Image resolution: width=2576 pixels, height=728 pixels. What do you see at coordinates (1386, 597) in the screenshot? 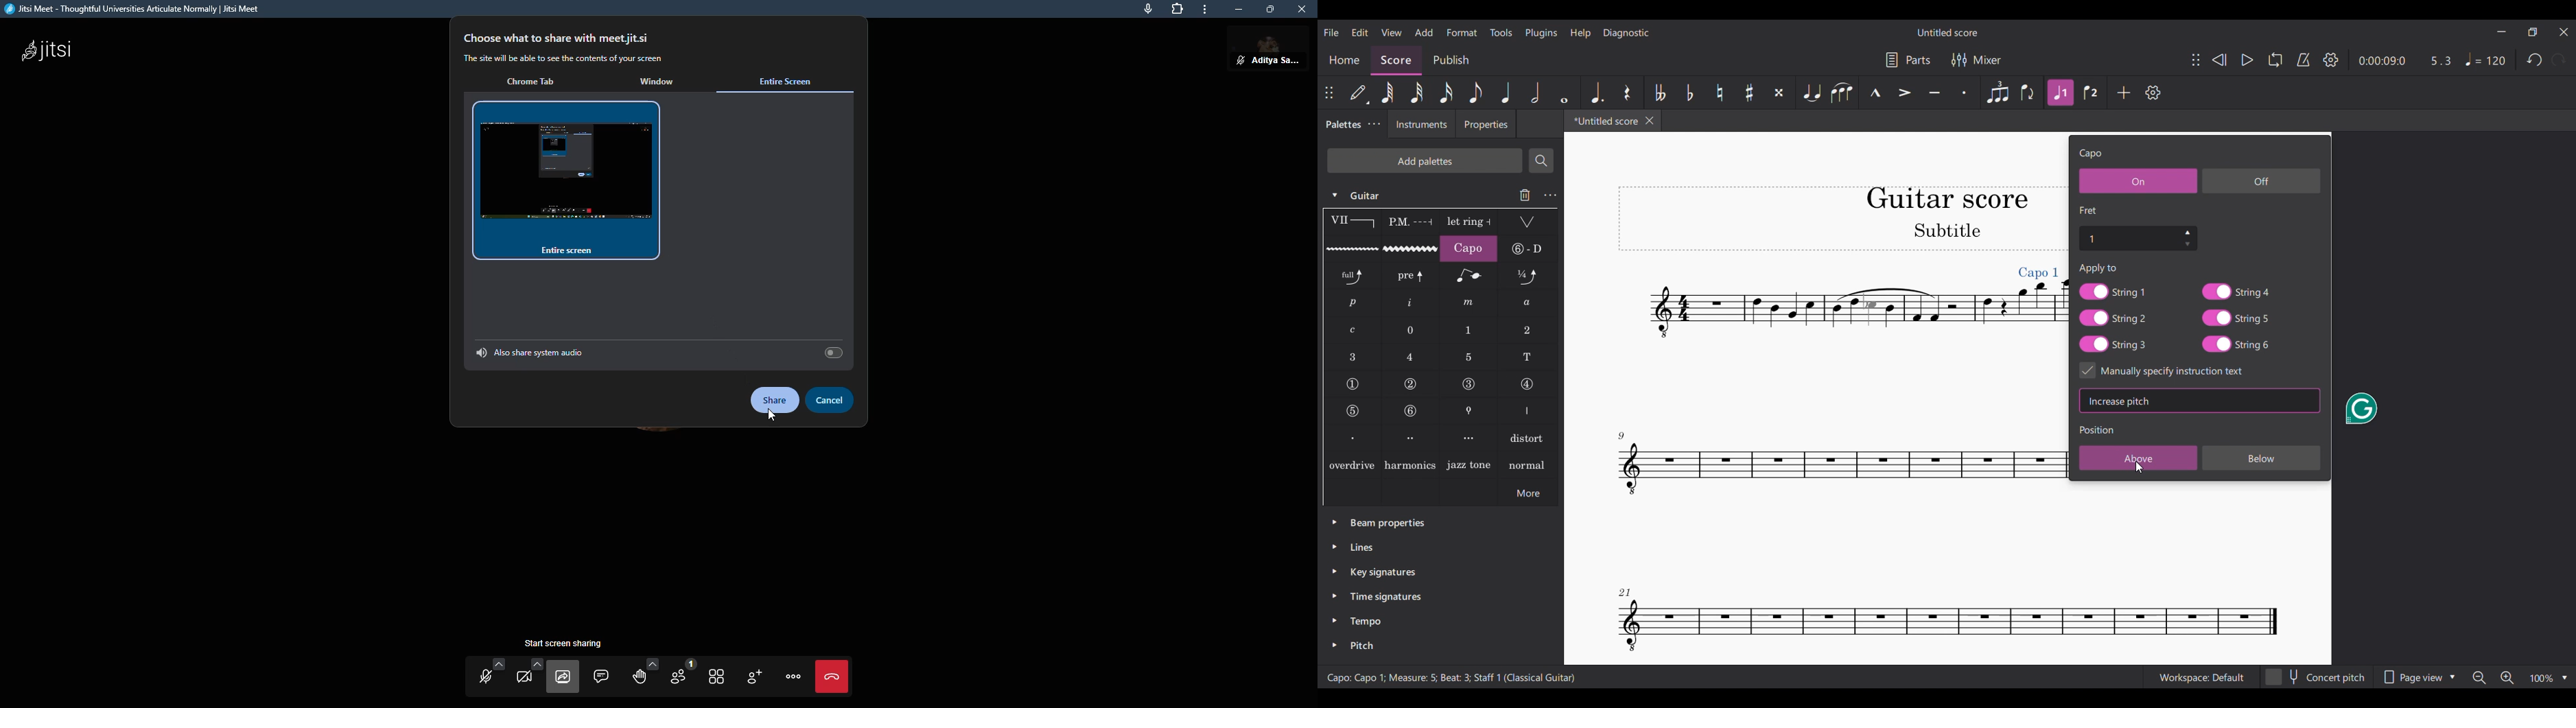
I see `Time signatures palette` at bounding box center [1386, 597].